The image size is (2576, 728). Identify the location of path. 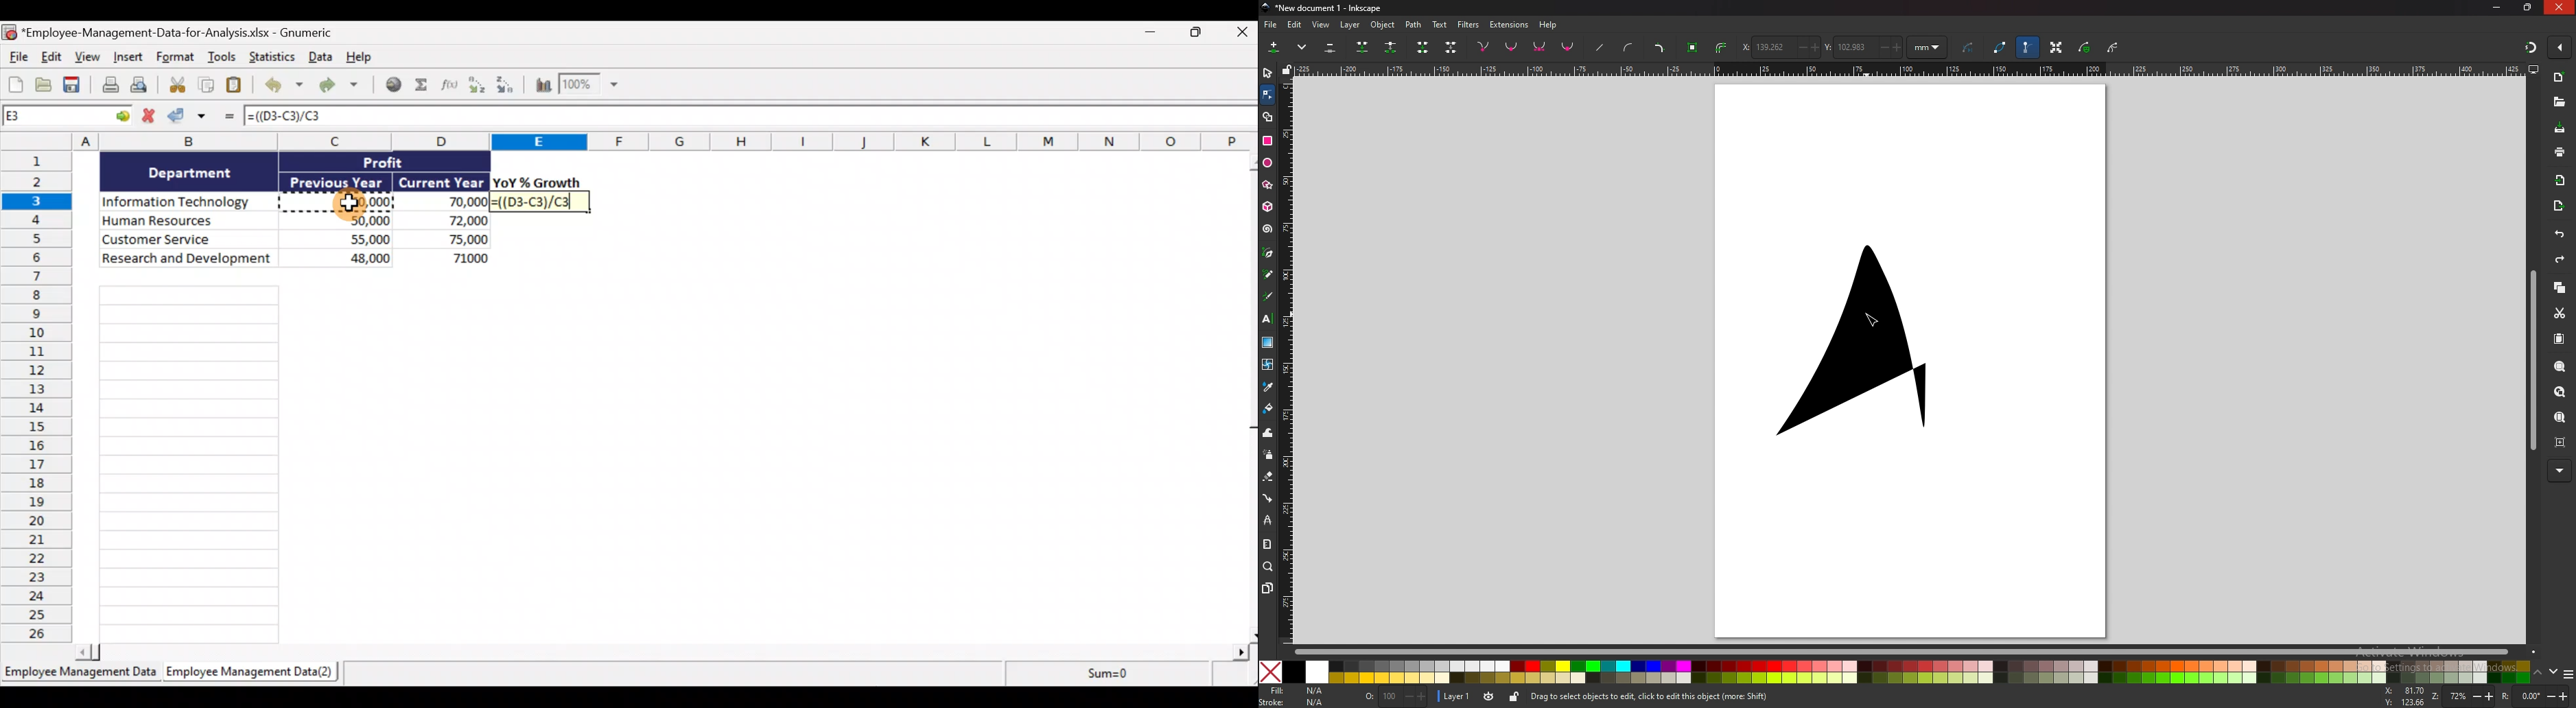
(1414, 25).